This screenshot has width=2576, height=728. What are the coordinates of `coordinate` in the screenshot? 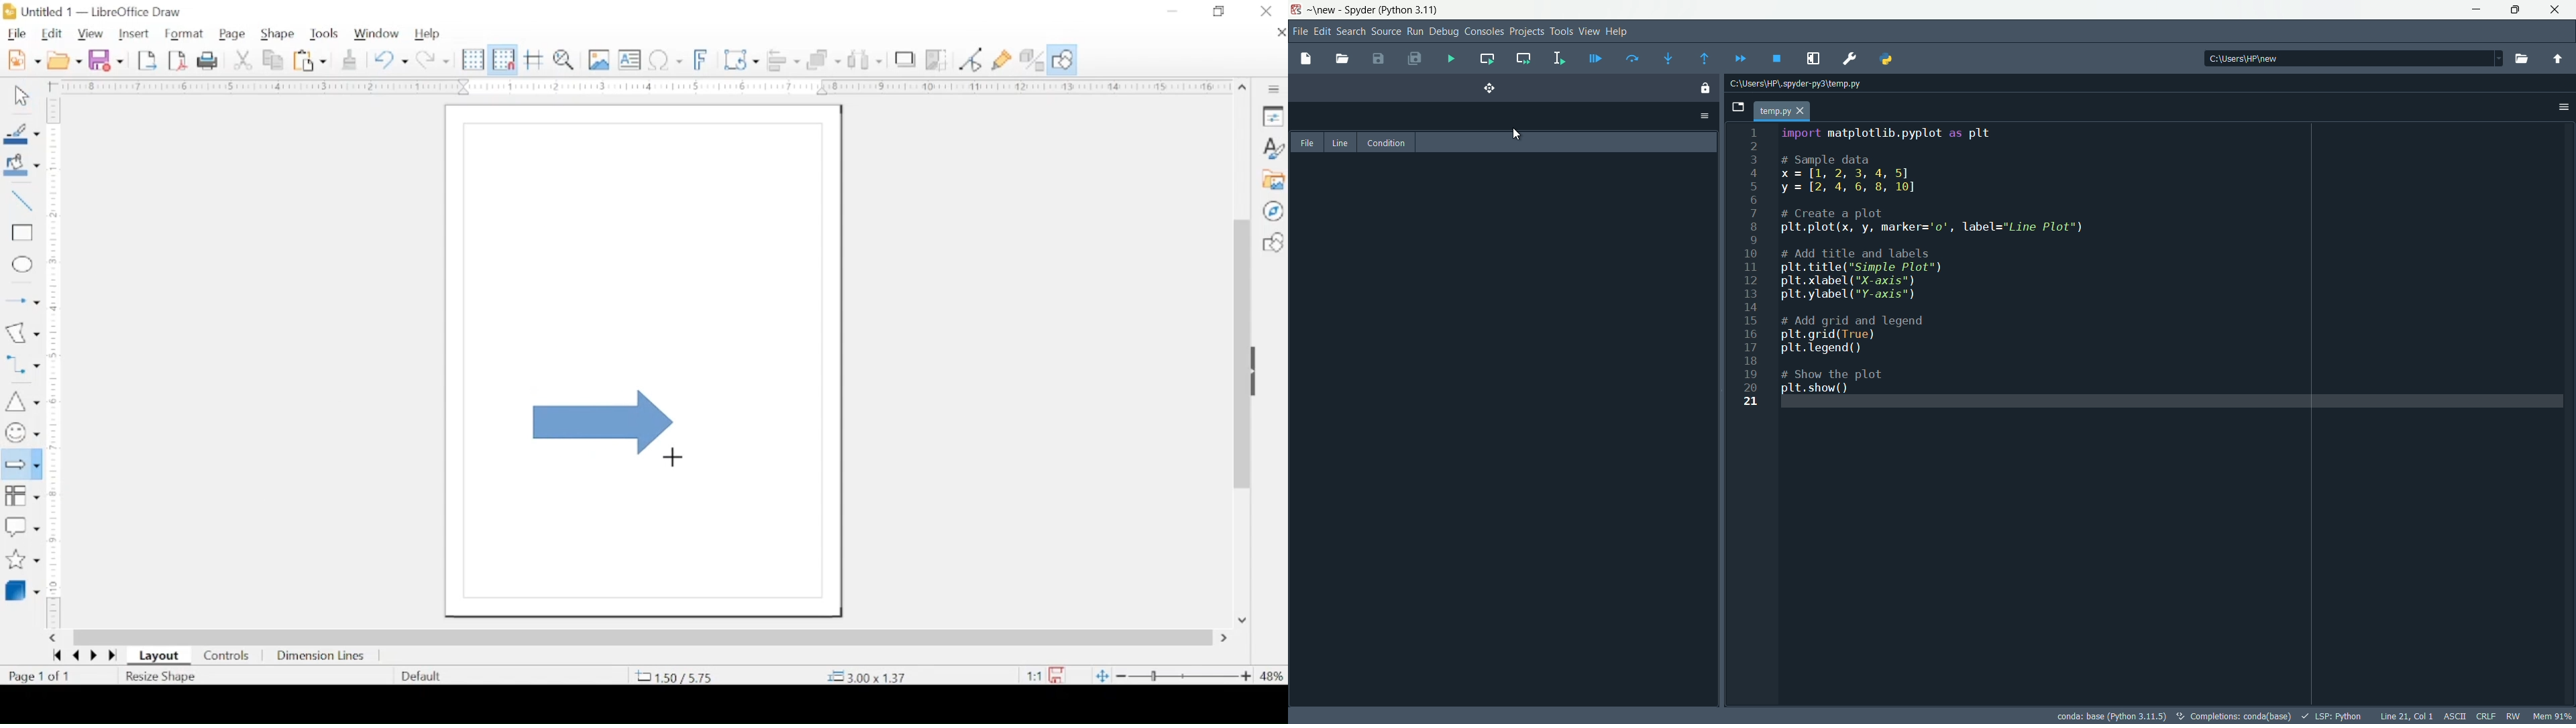 It's located at (673, 676).